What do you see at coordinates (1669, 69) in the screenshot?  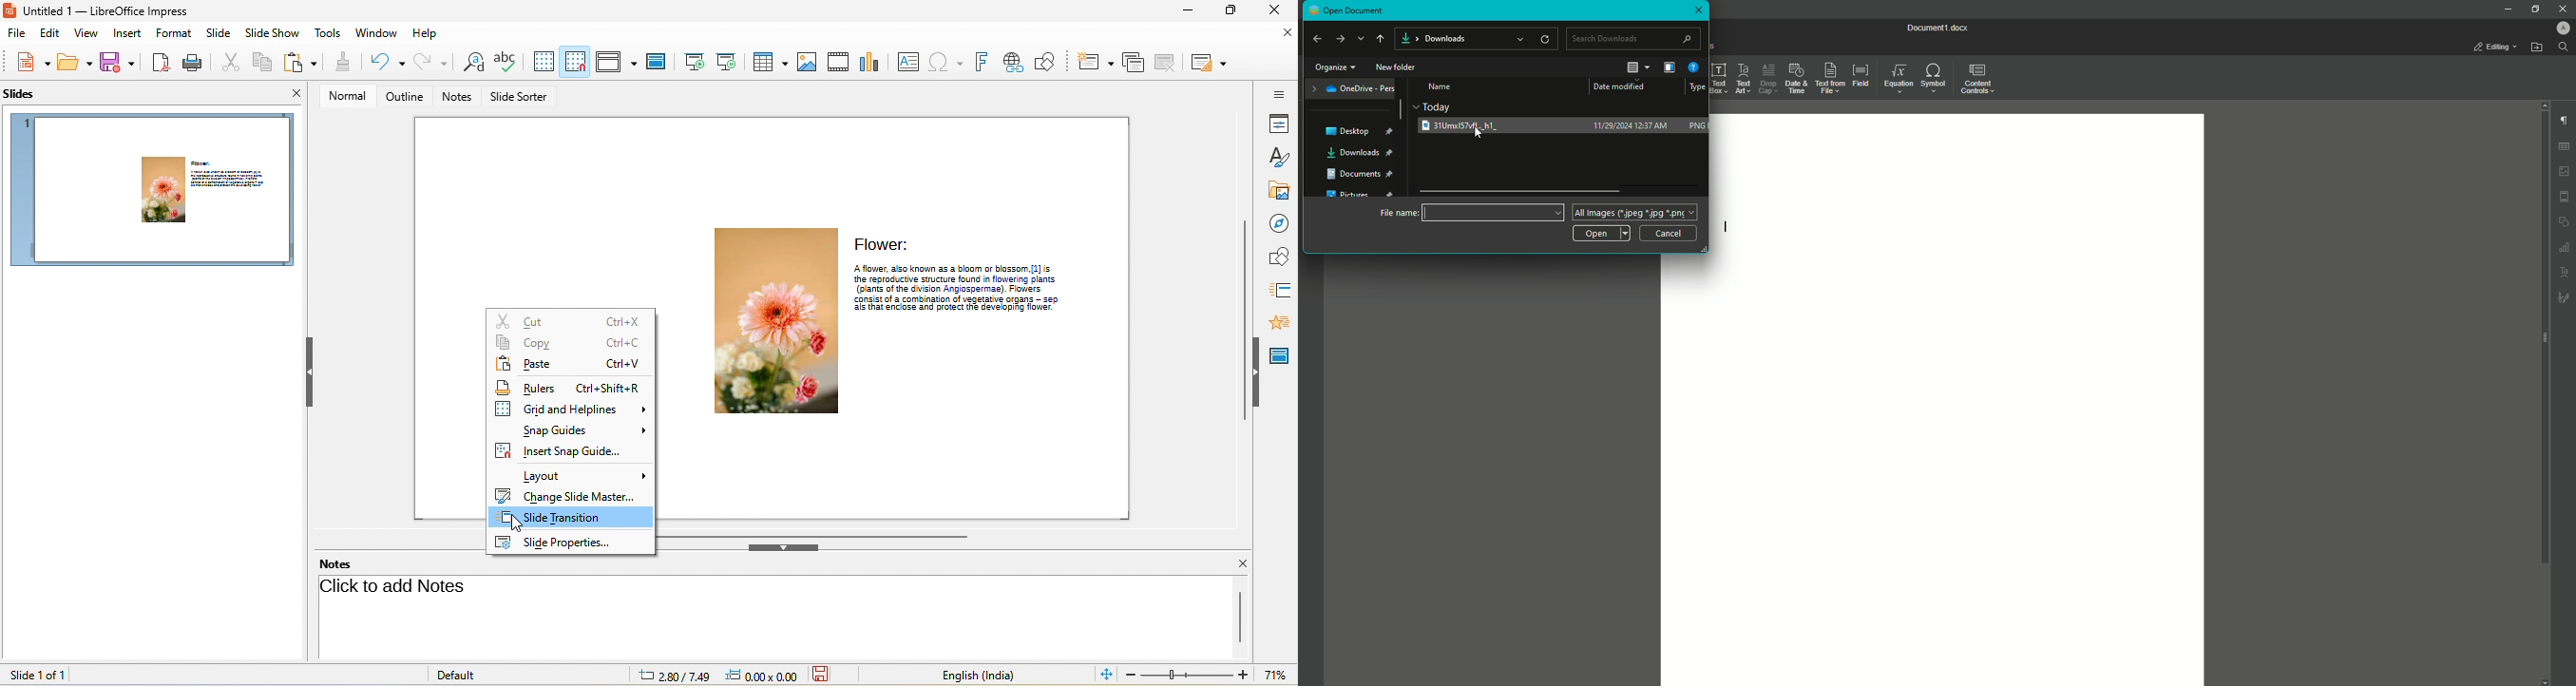 I see `Filter` at bounding box center [1669, 69].